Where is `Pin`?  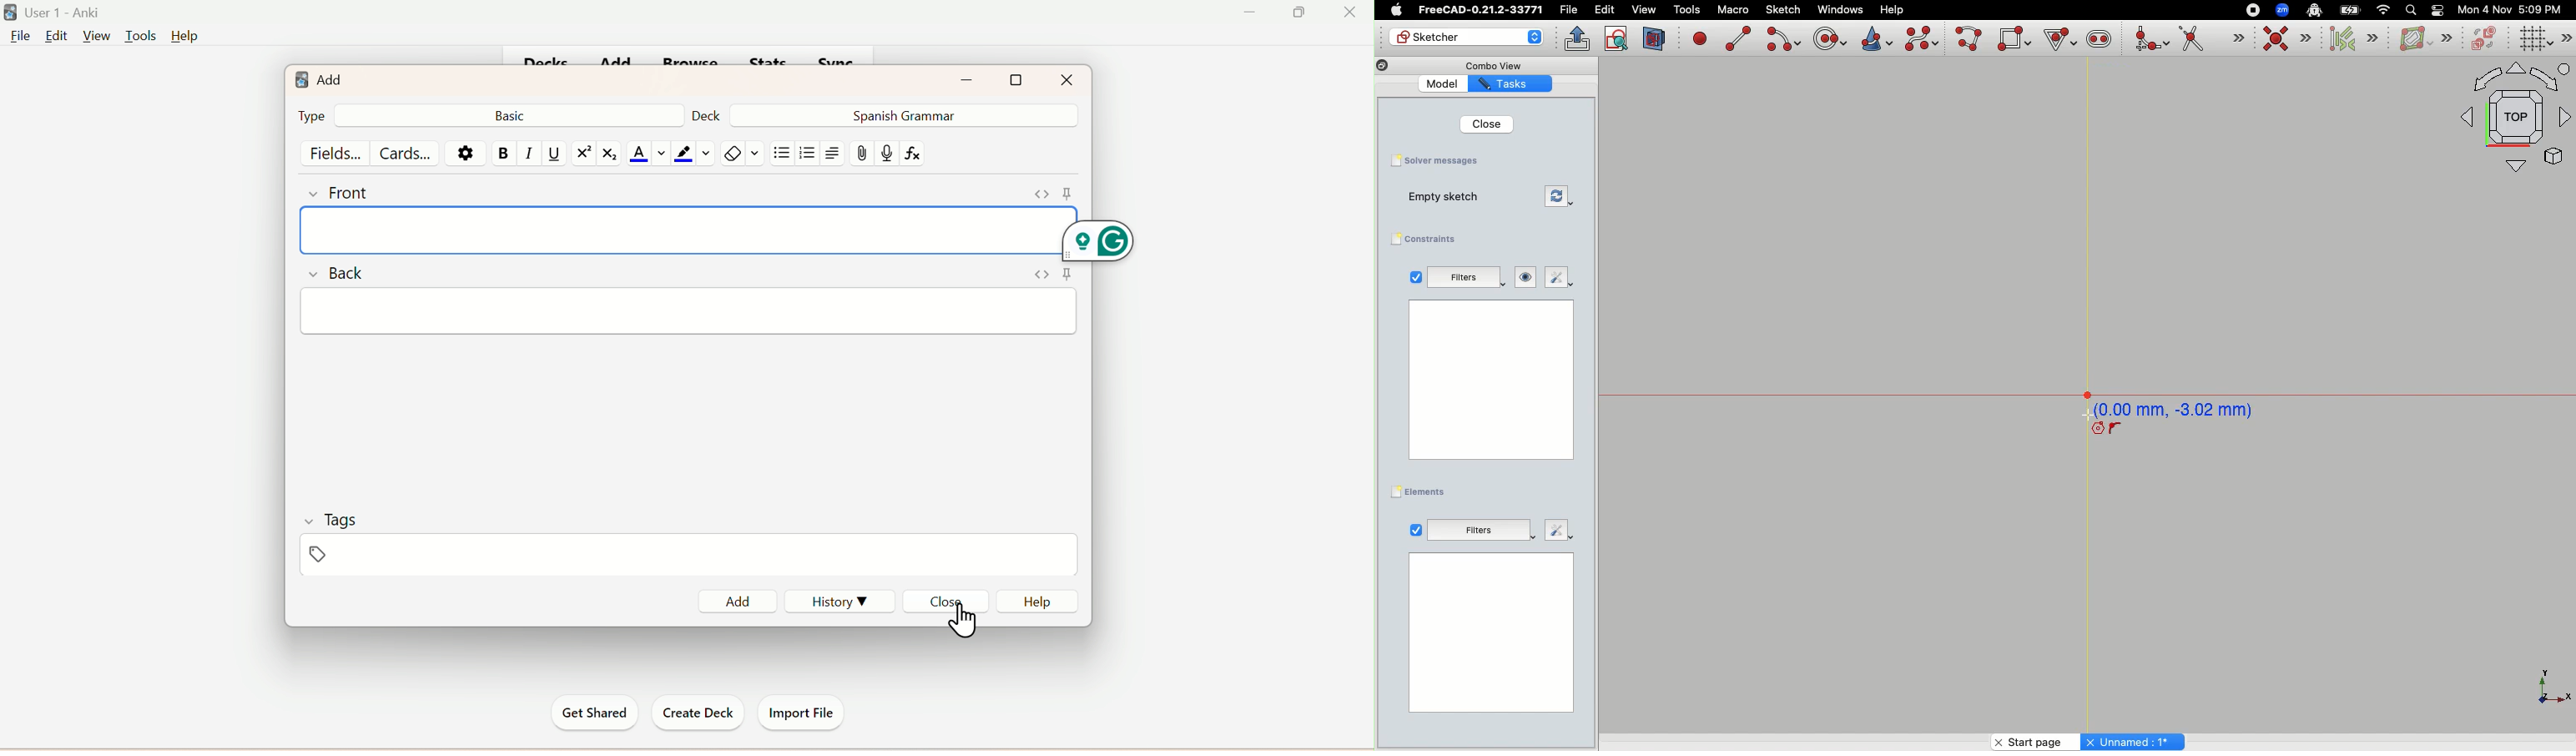 Pin is located at coordinates (1047, 277).